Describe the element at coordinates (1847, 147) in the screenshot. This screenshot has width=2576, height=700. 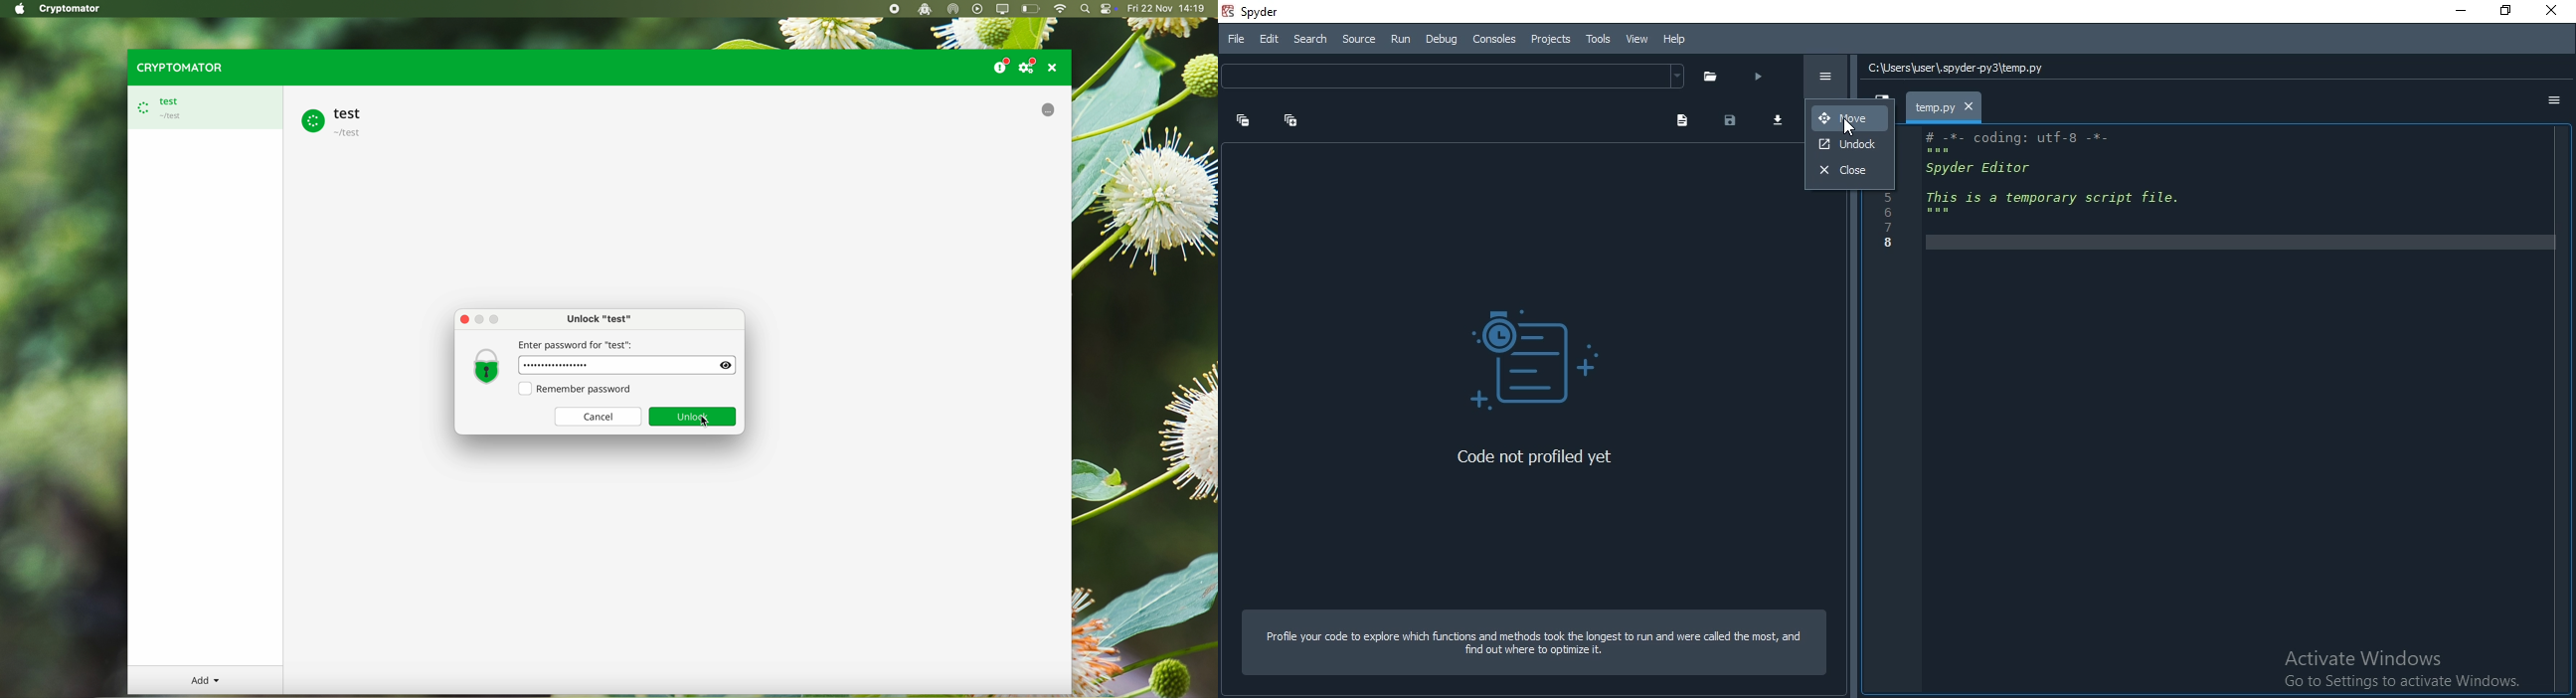
I see `undock` at that location.